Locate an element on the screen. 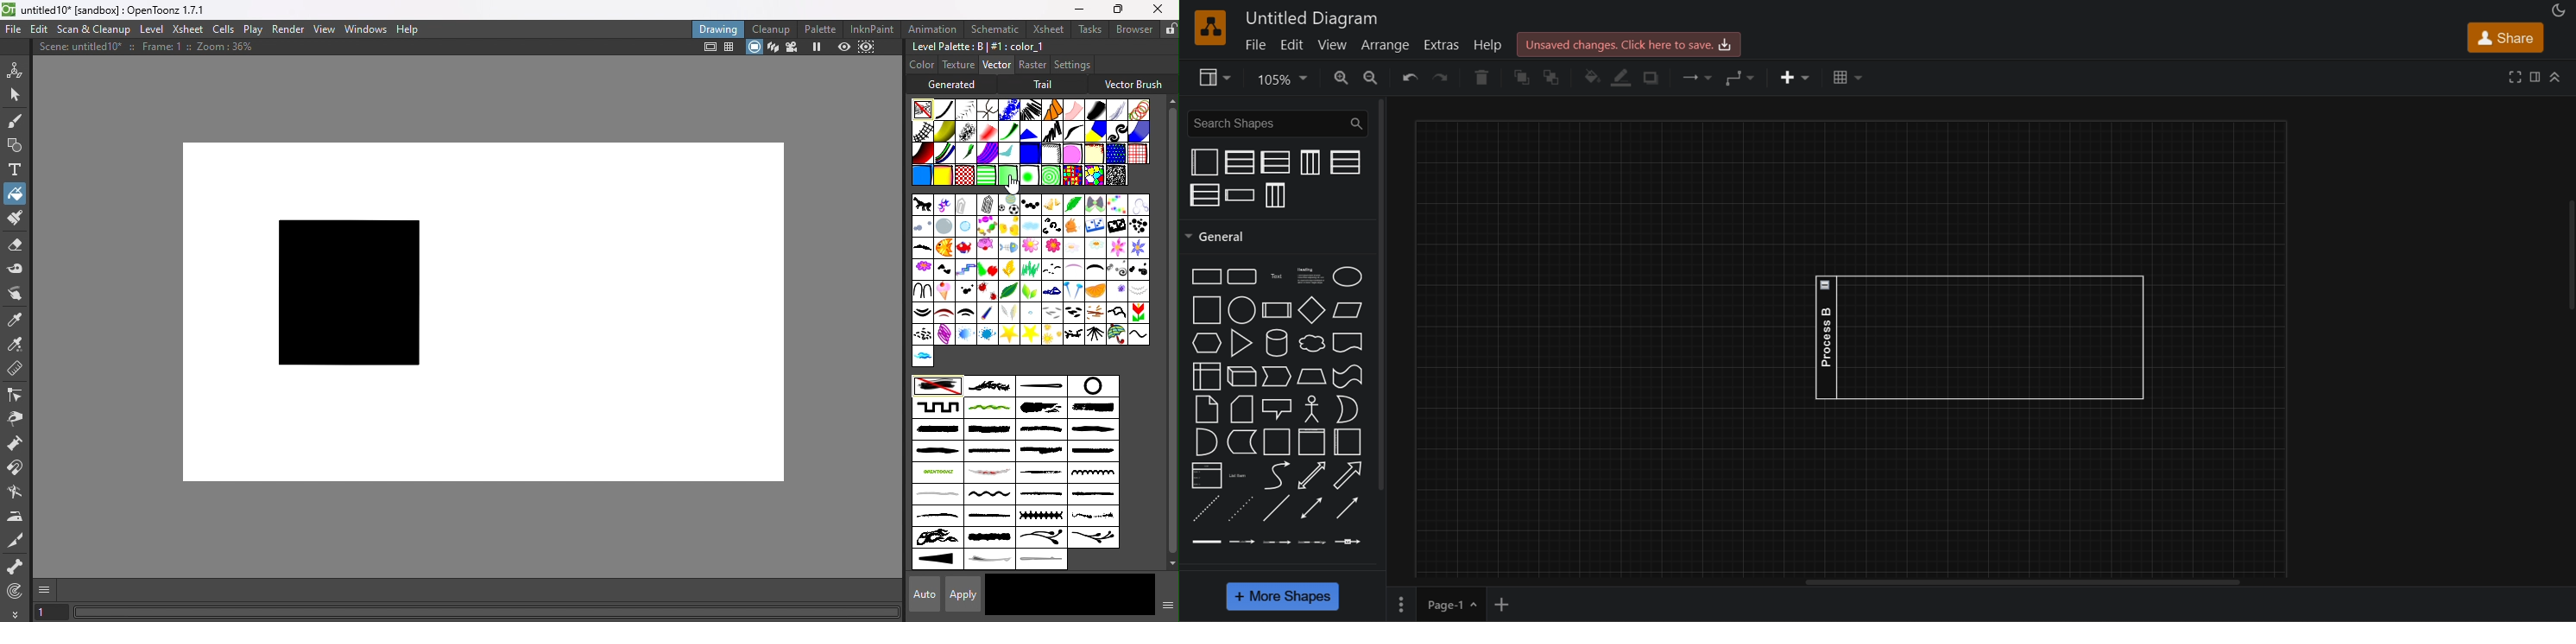 The height and width of the screenshot is (644, 2576). step is located at coordinates (1276, 377).